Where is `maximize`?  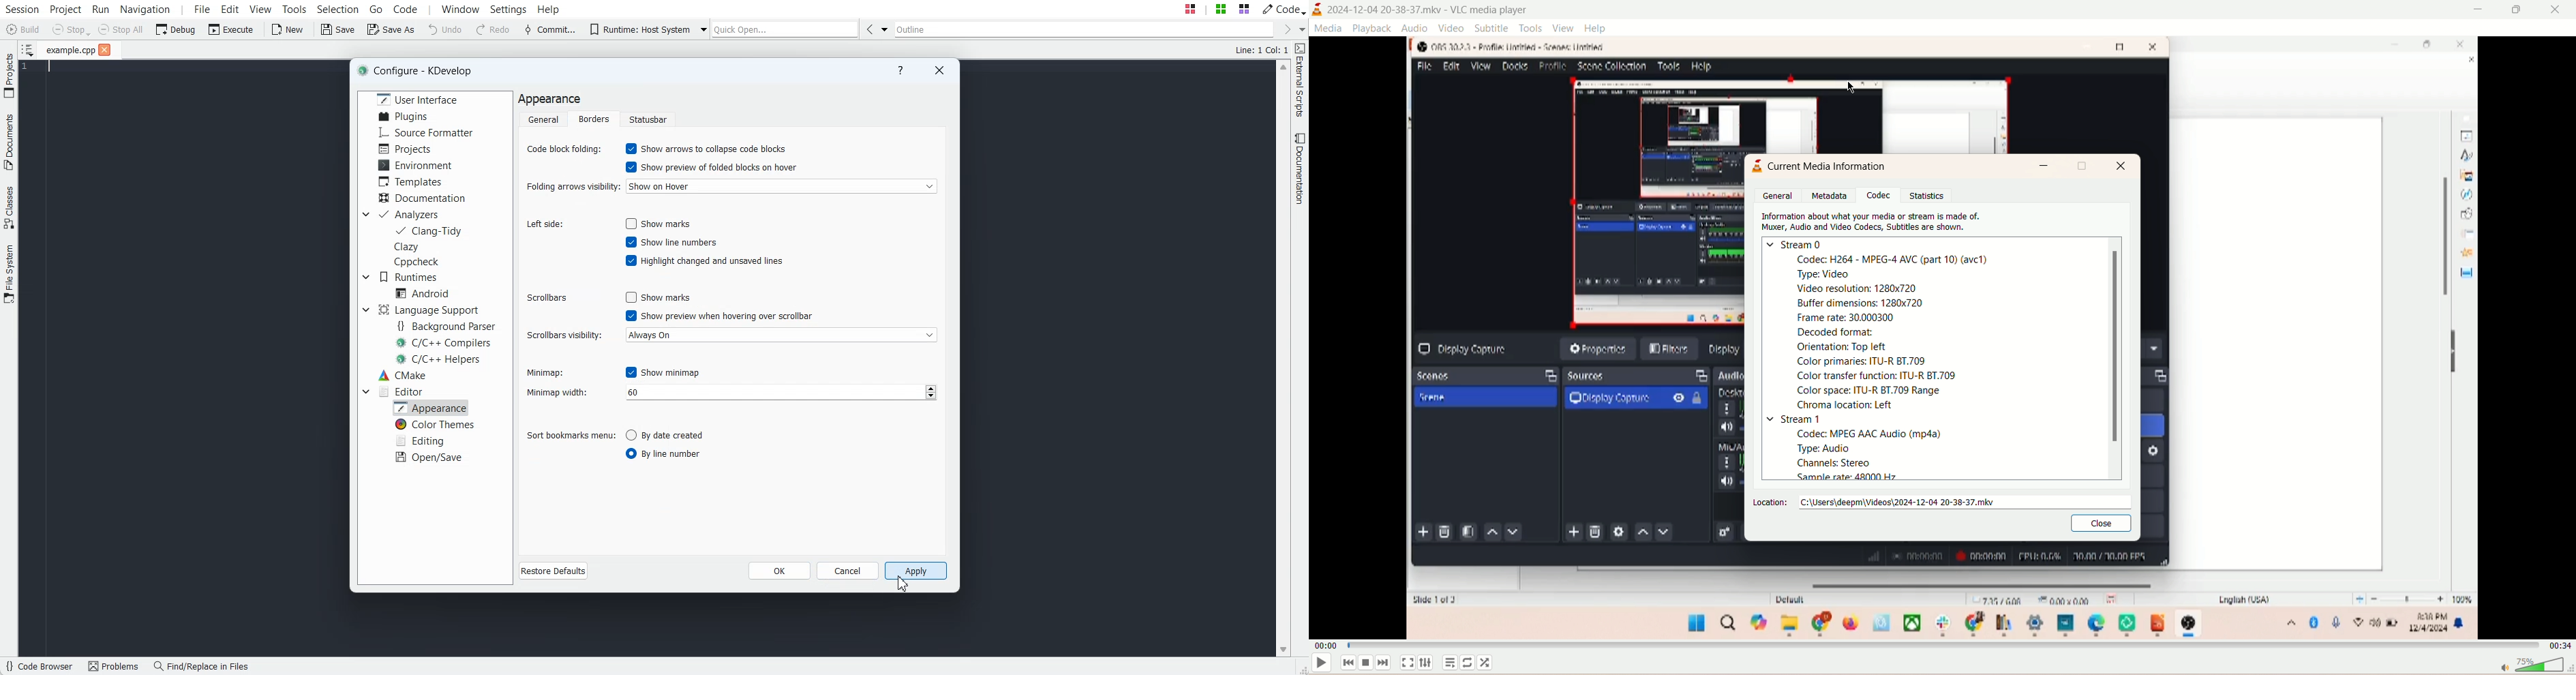
maximize is located at coordinates (2516, 12).